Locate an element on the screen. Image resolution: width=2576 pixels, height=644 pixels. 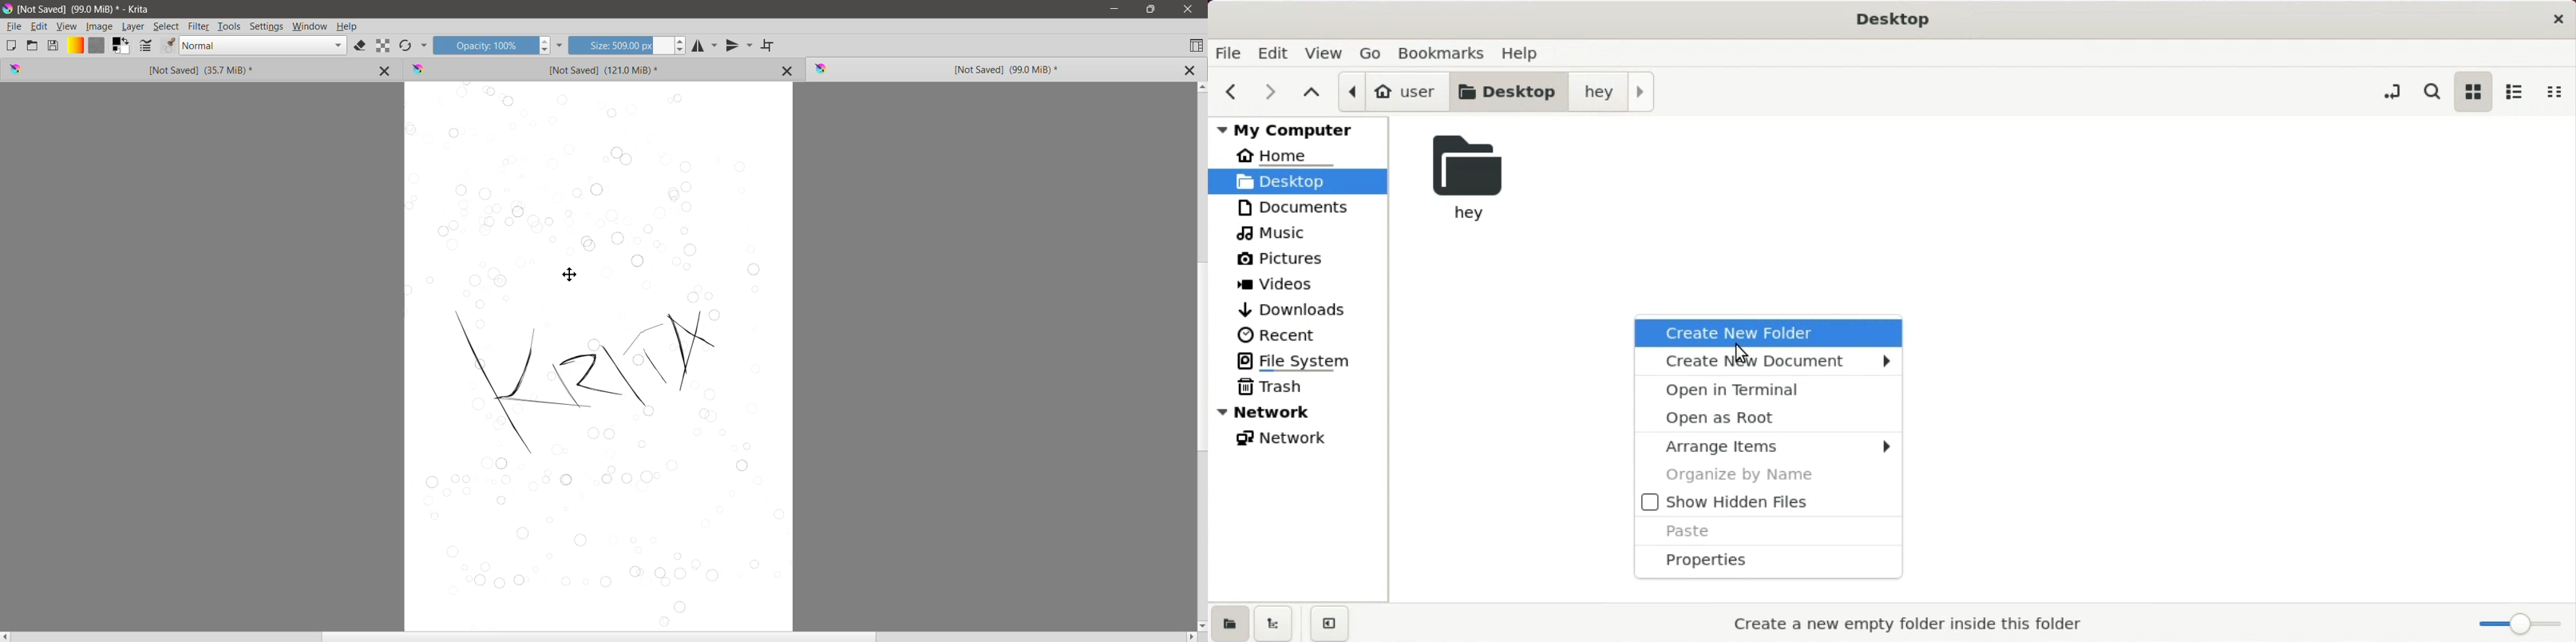
Size input  is located at coordinates (620, 45).